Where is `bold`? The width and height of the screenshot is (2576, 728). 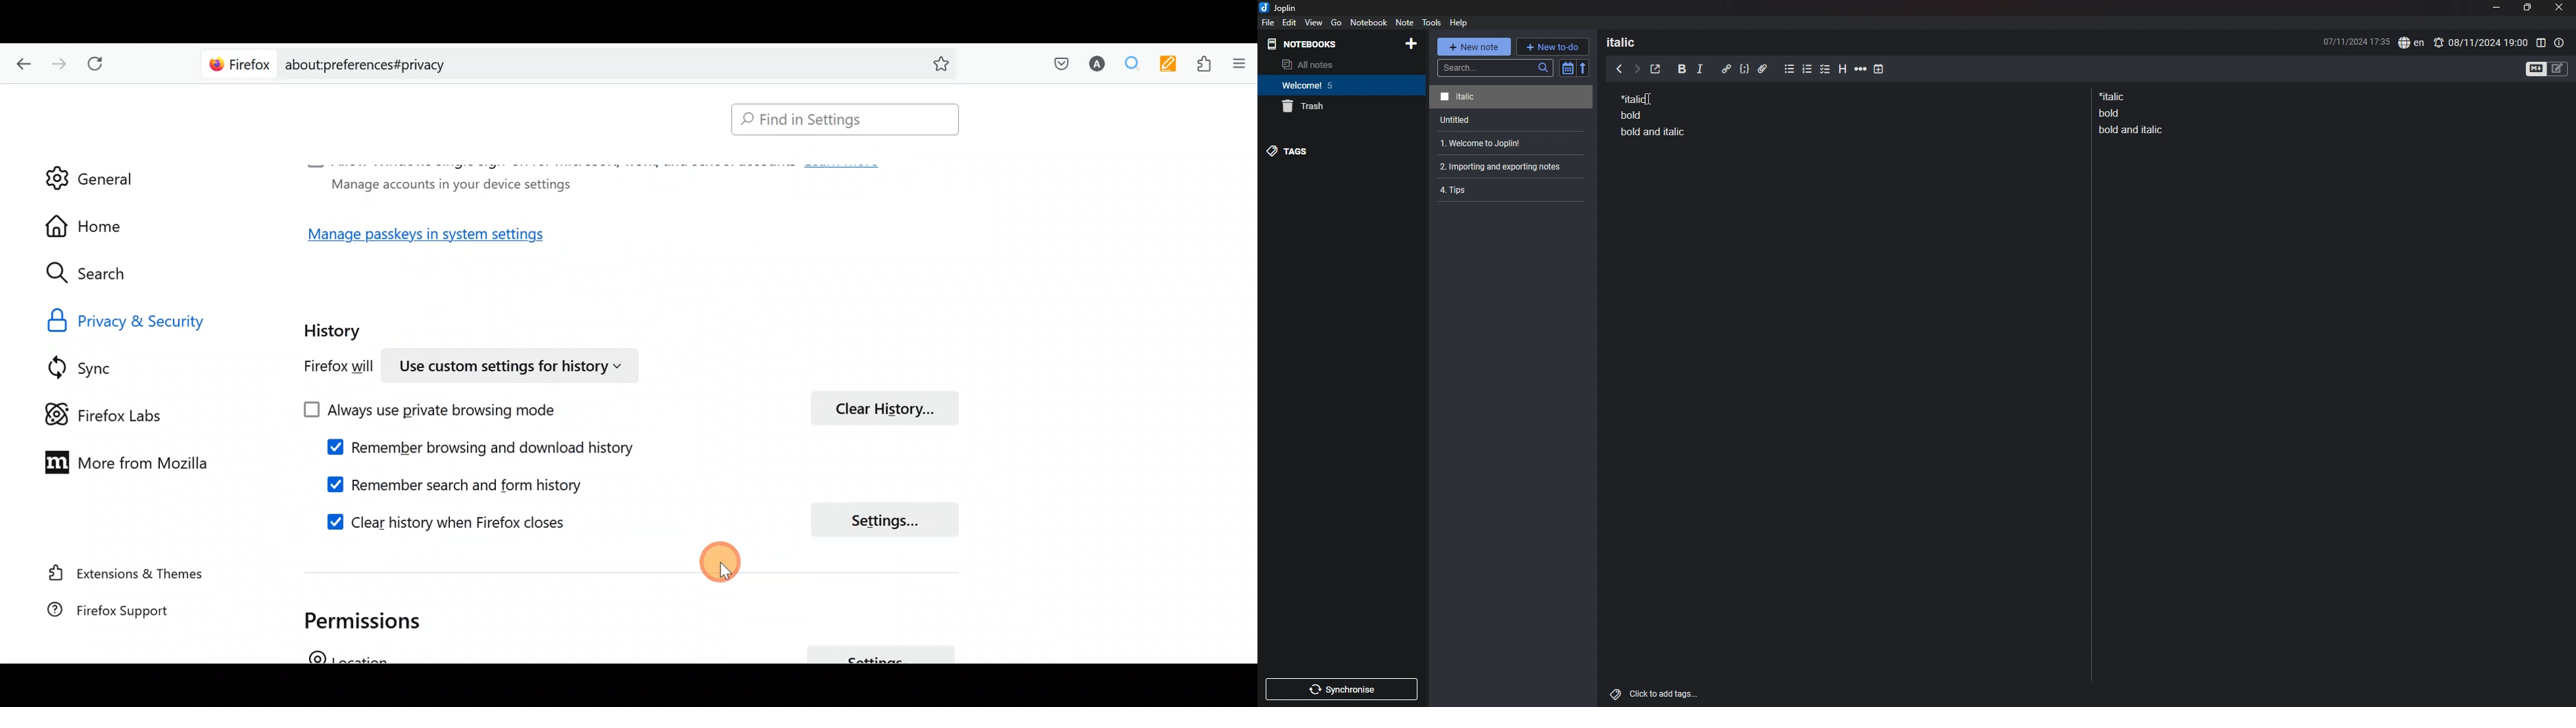 bold is located at coordinates (1682, 69).